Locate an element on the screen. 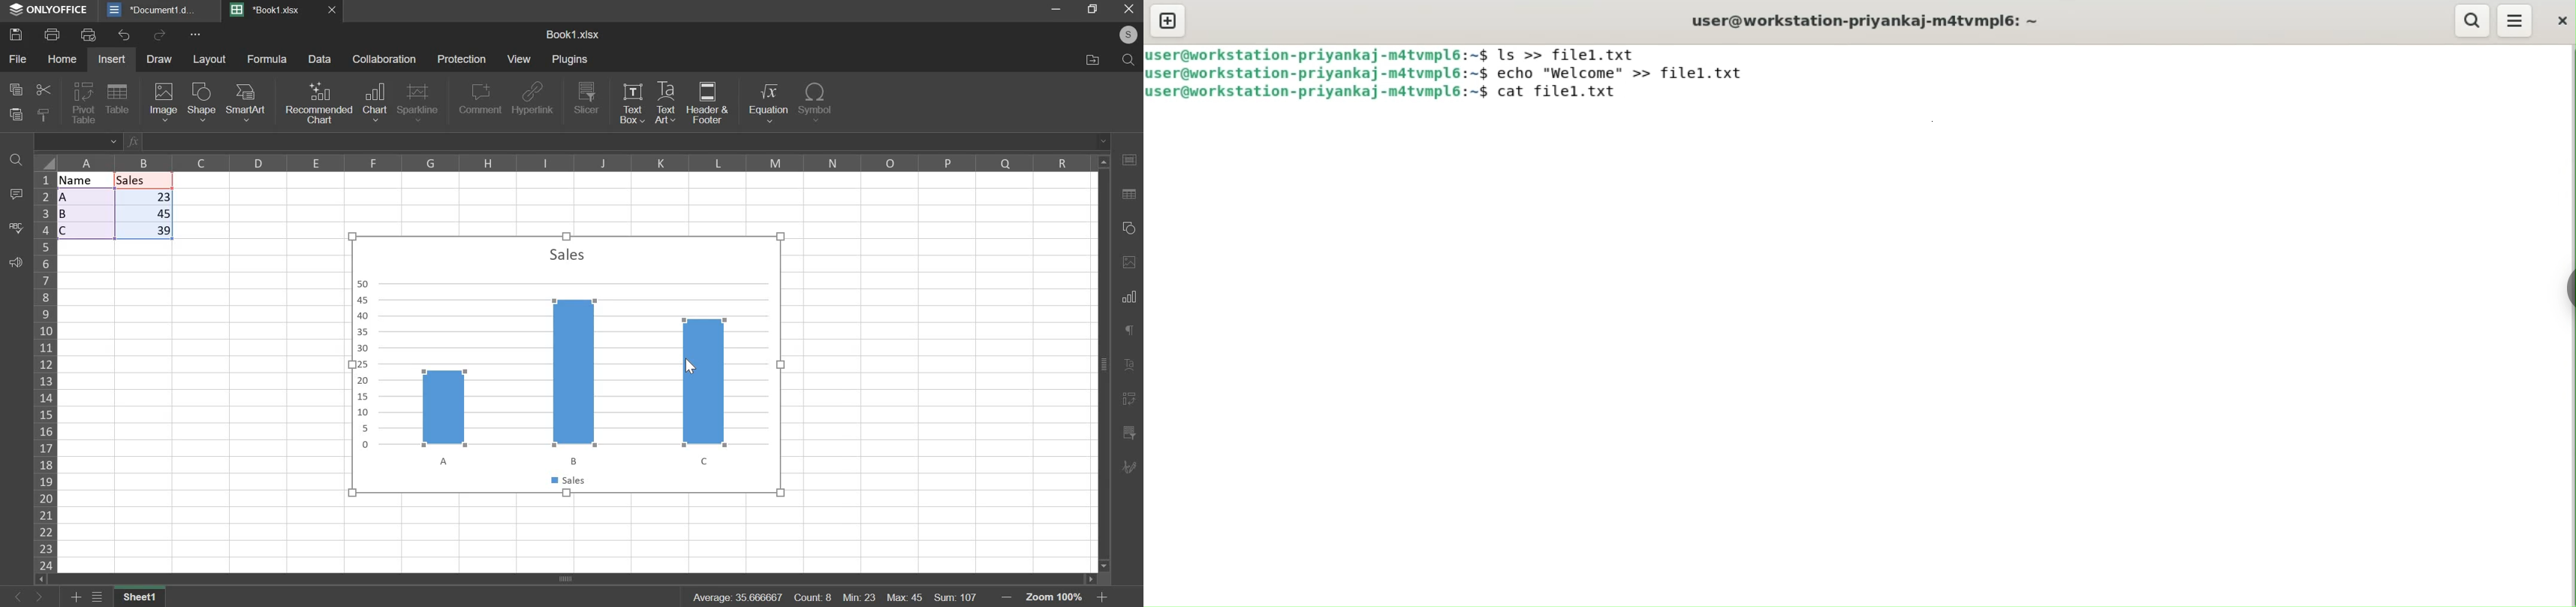 This screenshot has height=616, width=2576. protection is located at coordinates (461, 59).